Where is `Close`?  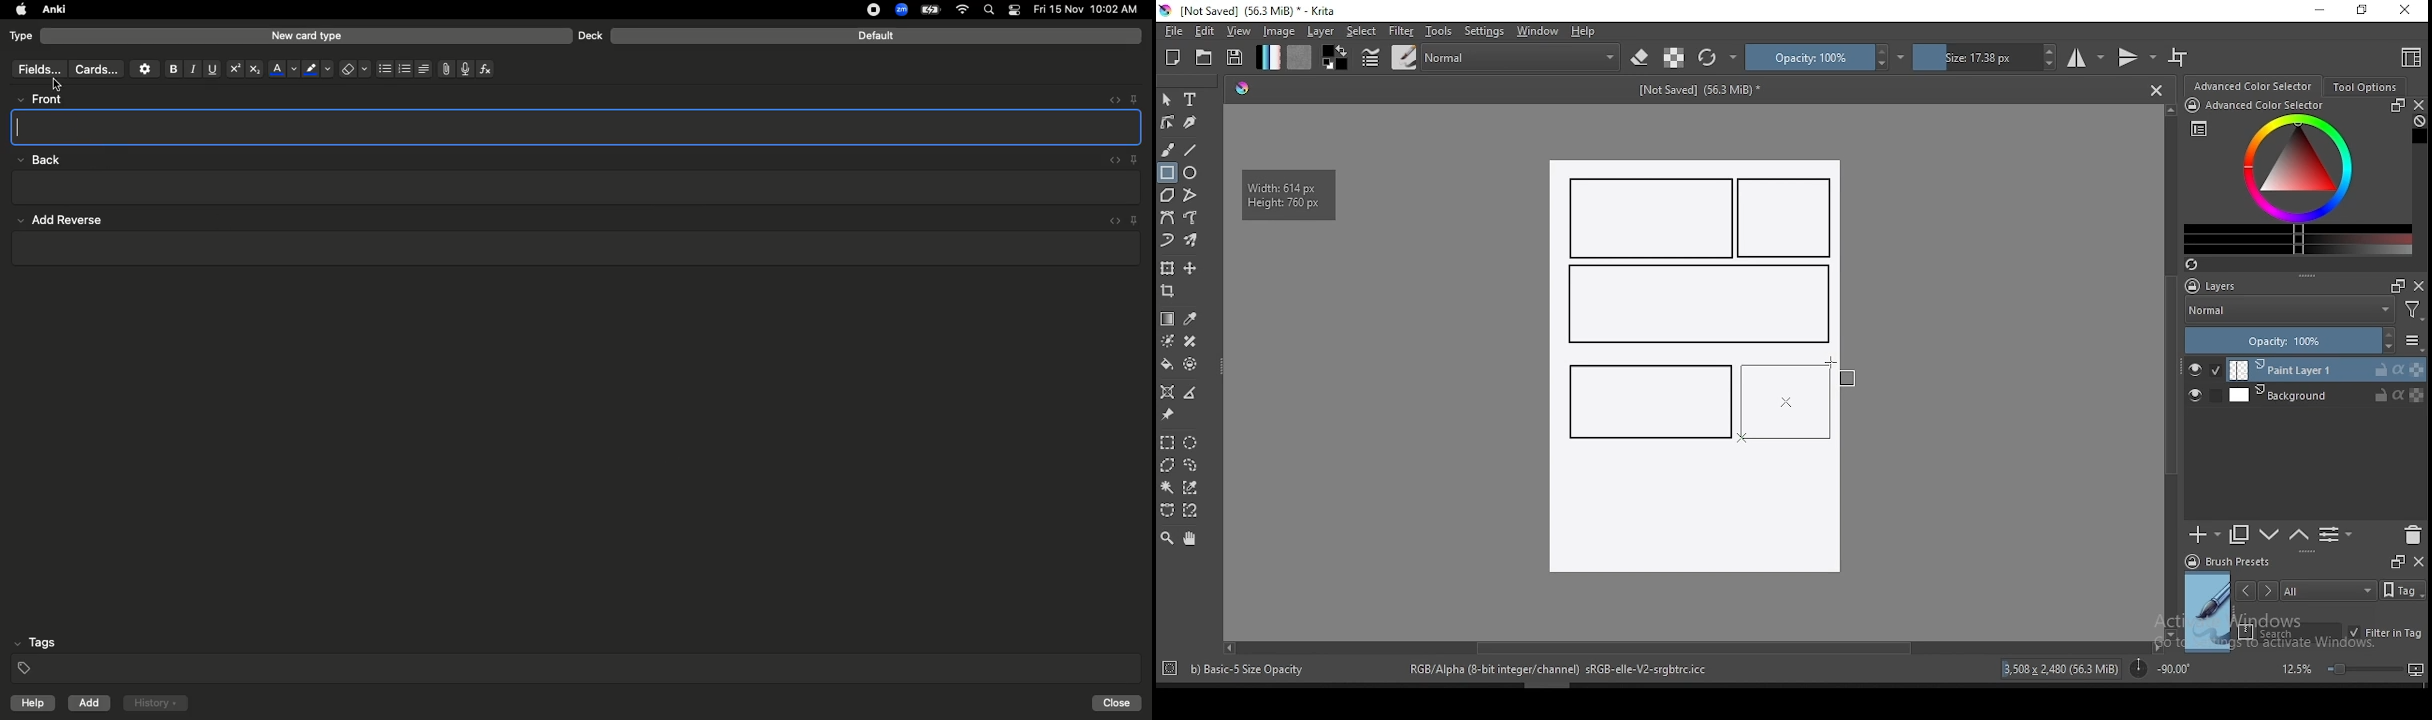
Close is located at coordinates (1119, 703).